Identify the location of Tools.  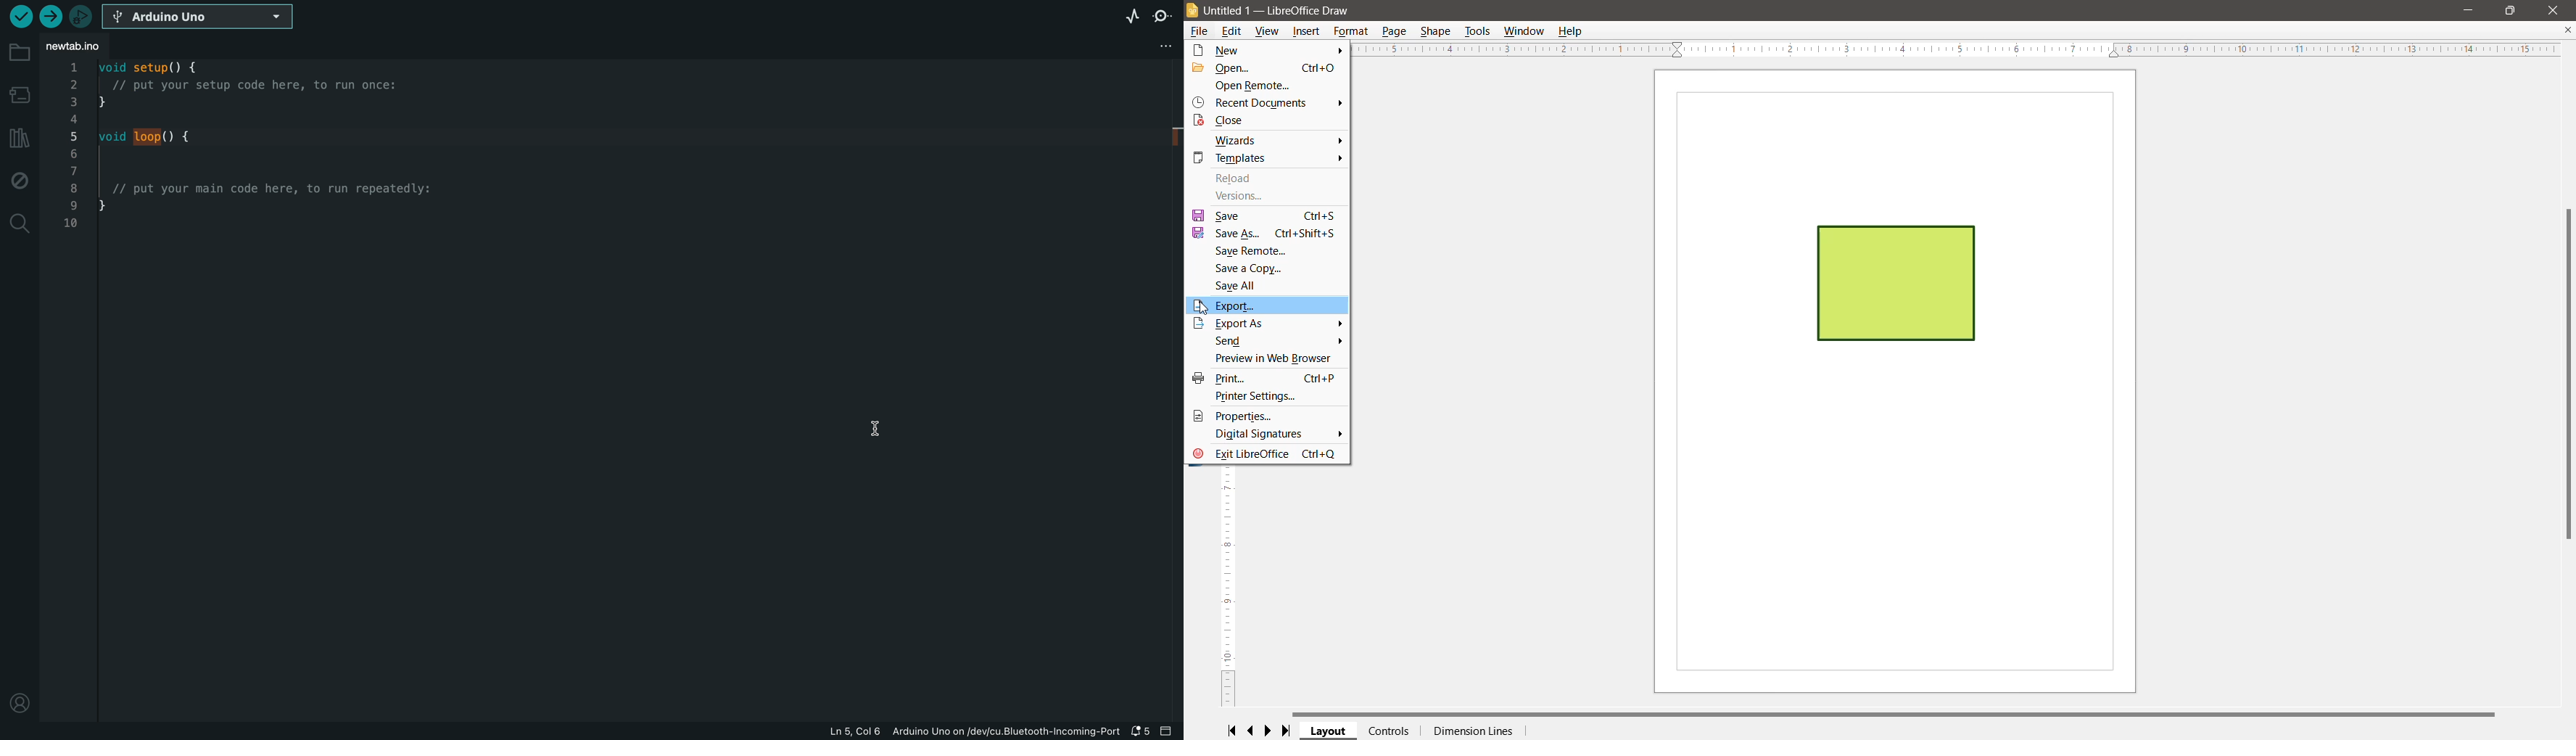
(1477, 31).